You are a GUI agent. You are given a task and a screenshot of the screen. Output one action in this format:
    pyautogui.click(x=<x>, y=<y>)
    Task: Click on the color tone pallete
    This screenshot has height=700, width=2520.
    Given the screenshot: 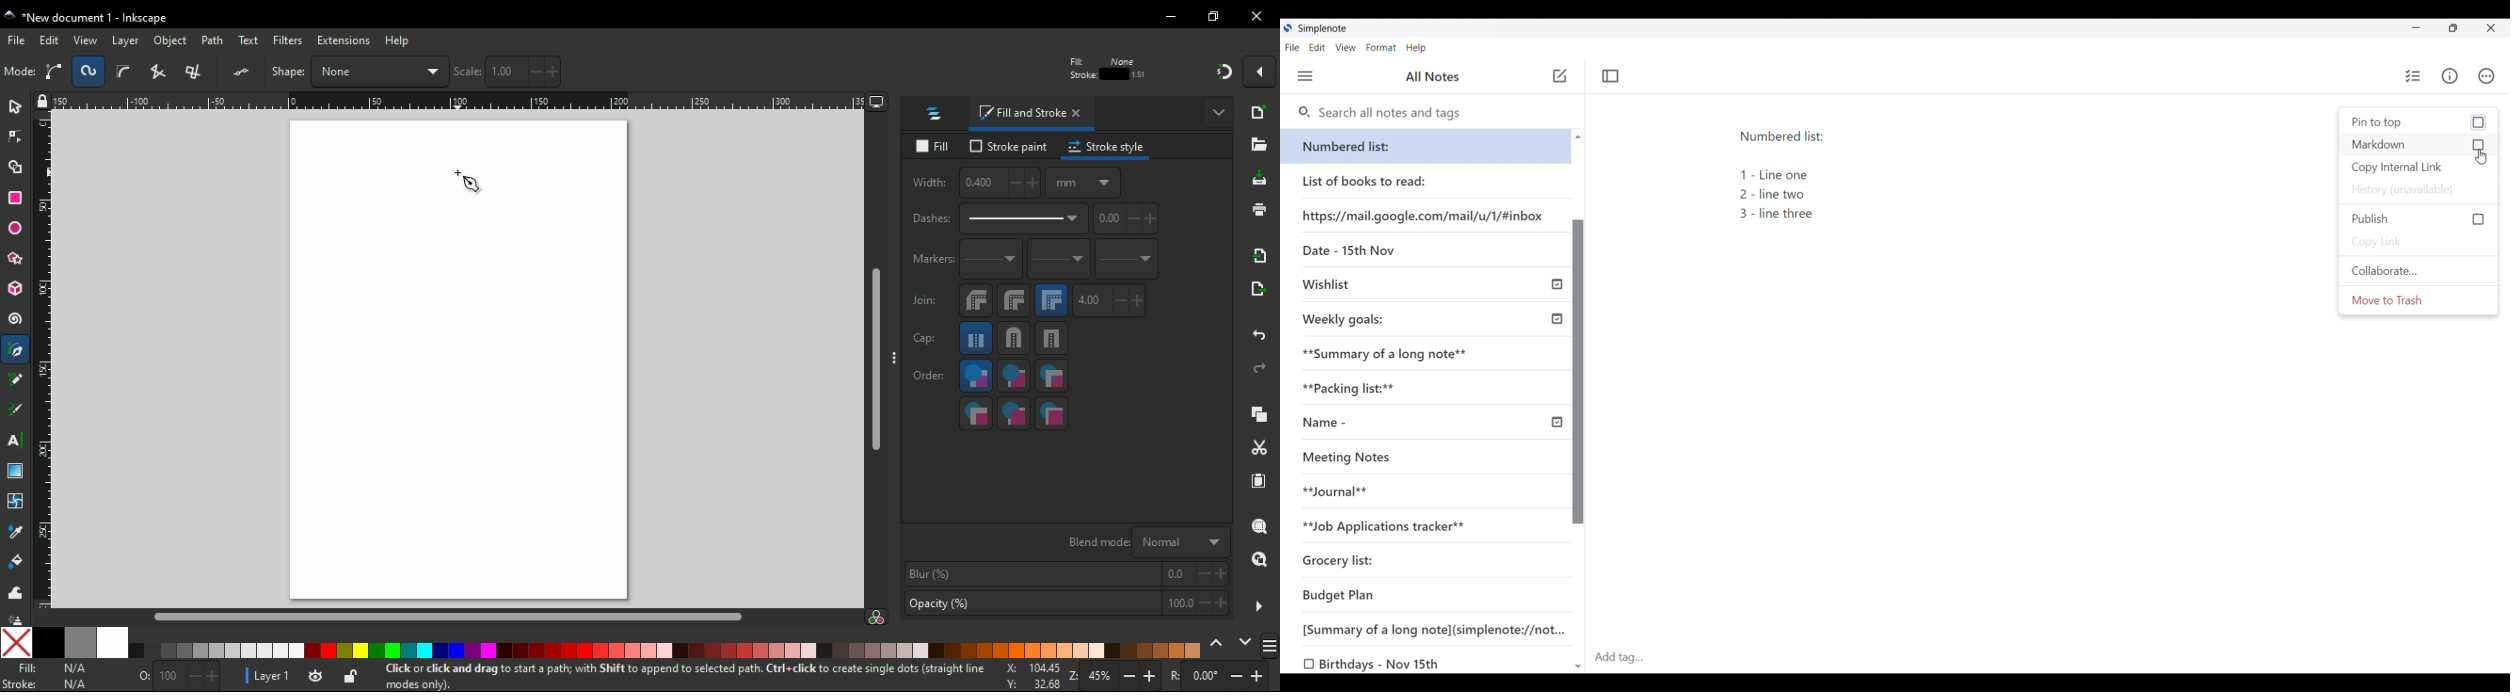 What is the action you would take?
    pyautogui.click(x=875, y=650)
    